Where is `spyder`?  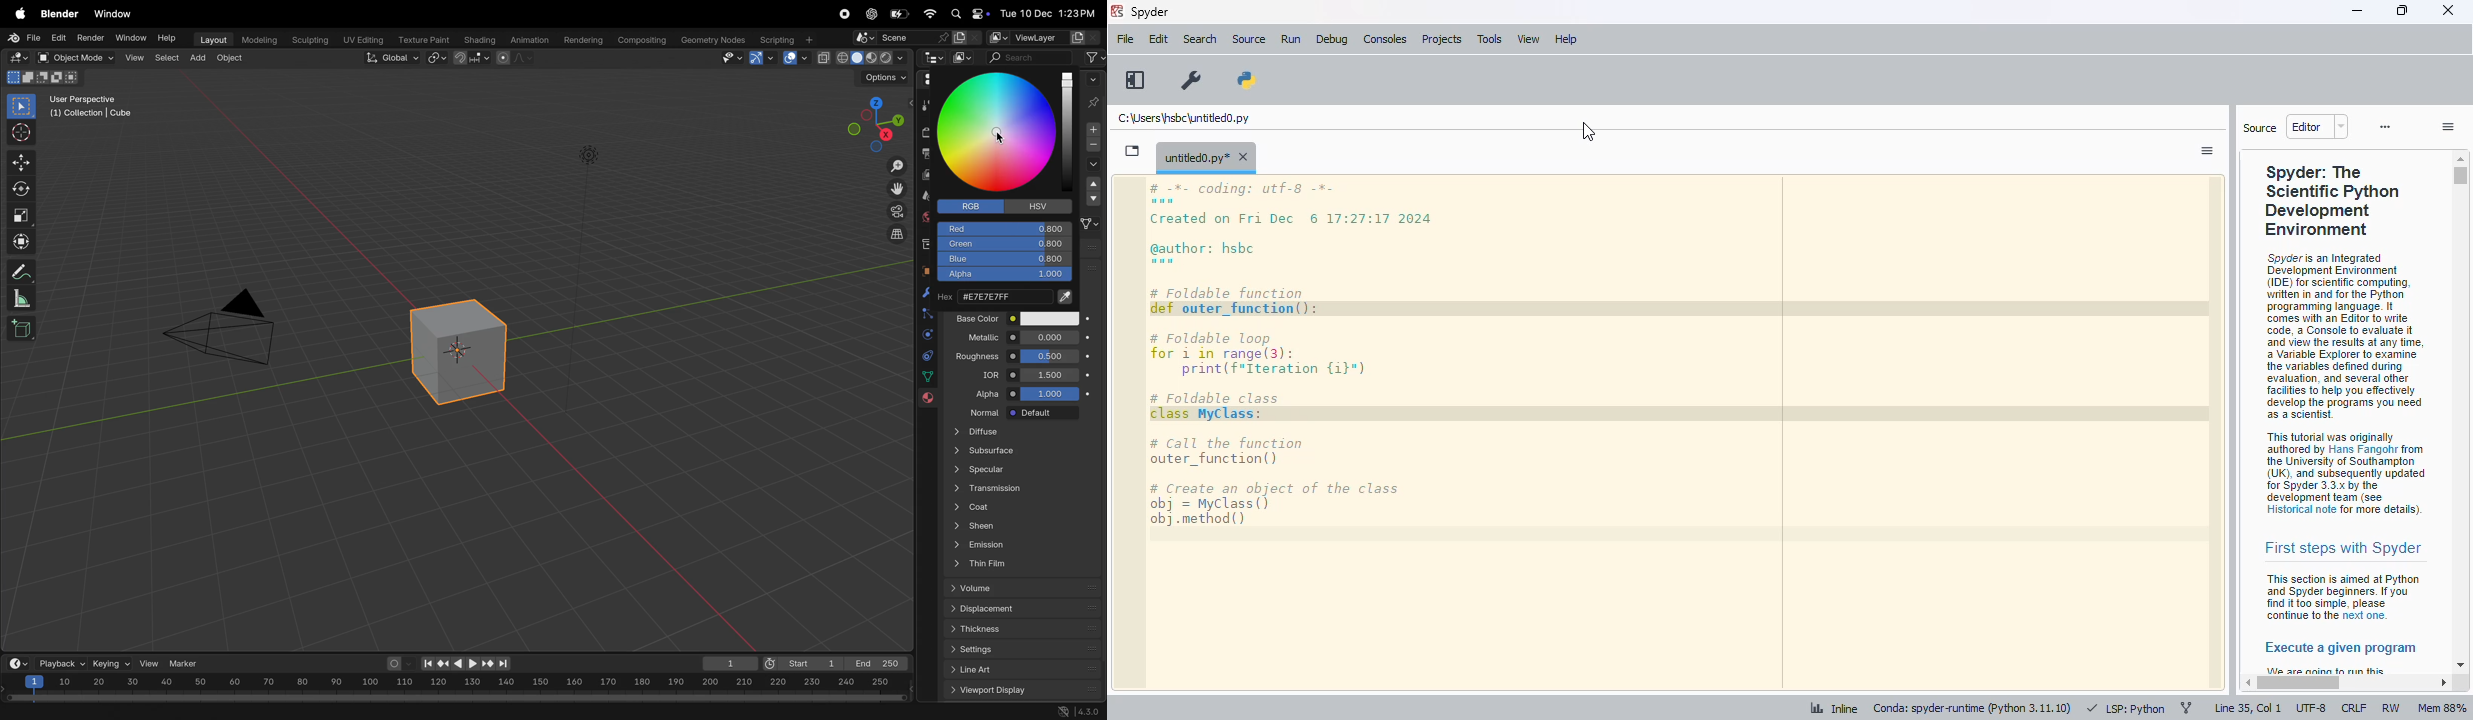 spyder is located at coordinates (1150, 12).